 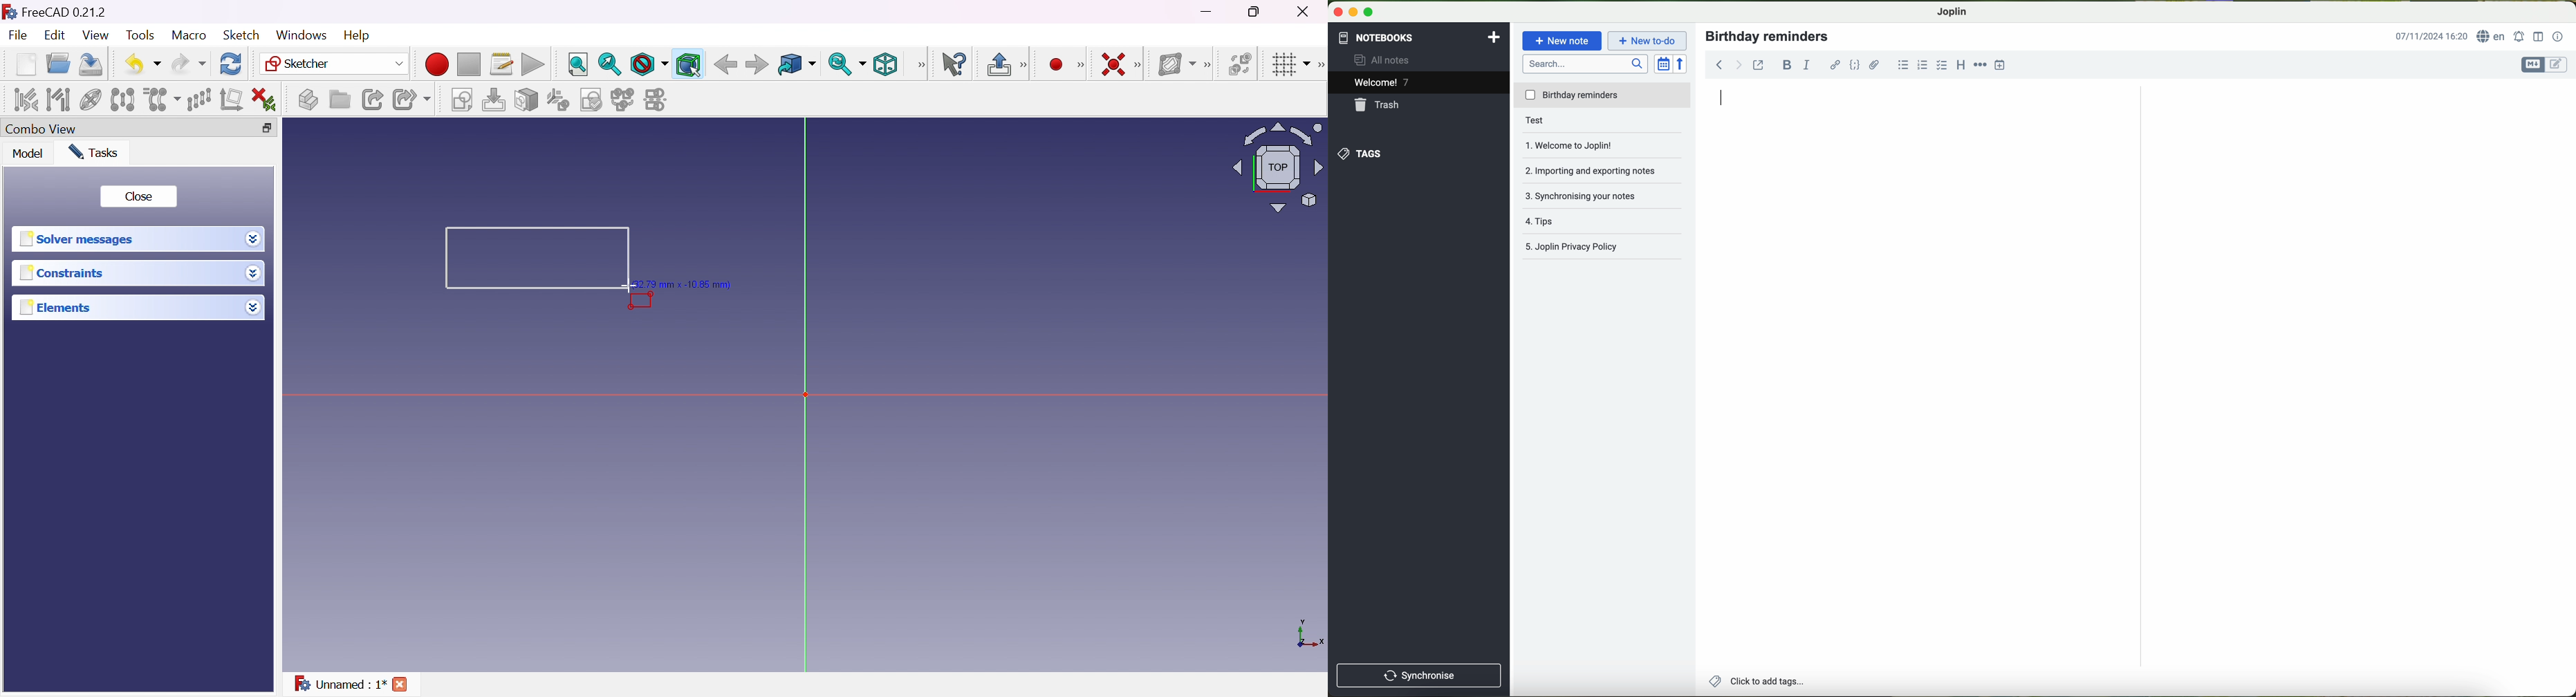 What do you see at coordinates (622, 100) in the screenshot?
I see `Merge sketches` at bounding box center [622, 100].